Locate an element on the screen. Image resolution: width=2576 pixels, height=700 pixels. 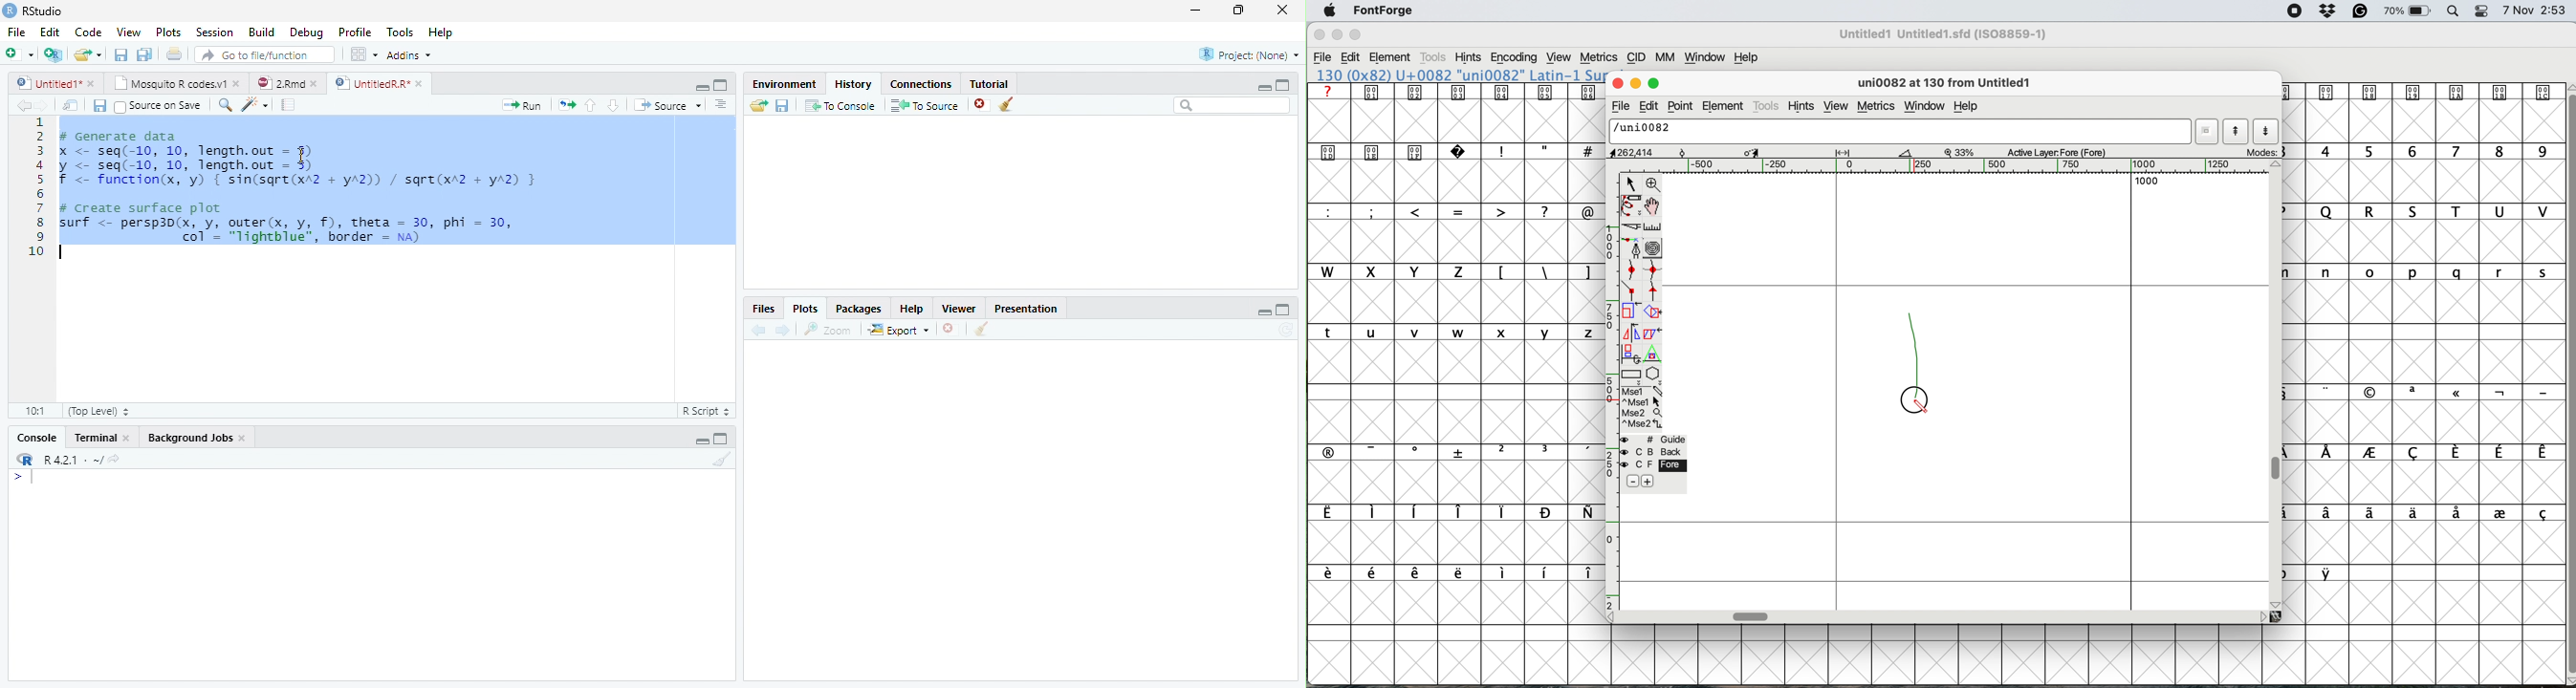
Remove the selected history entries is located at coordinates (981, 105).